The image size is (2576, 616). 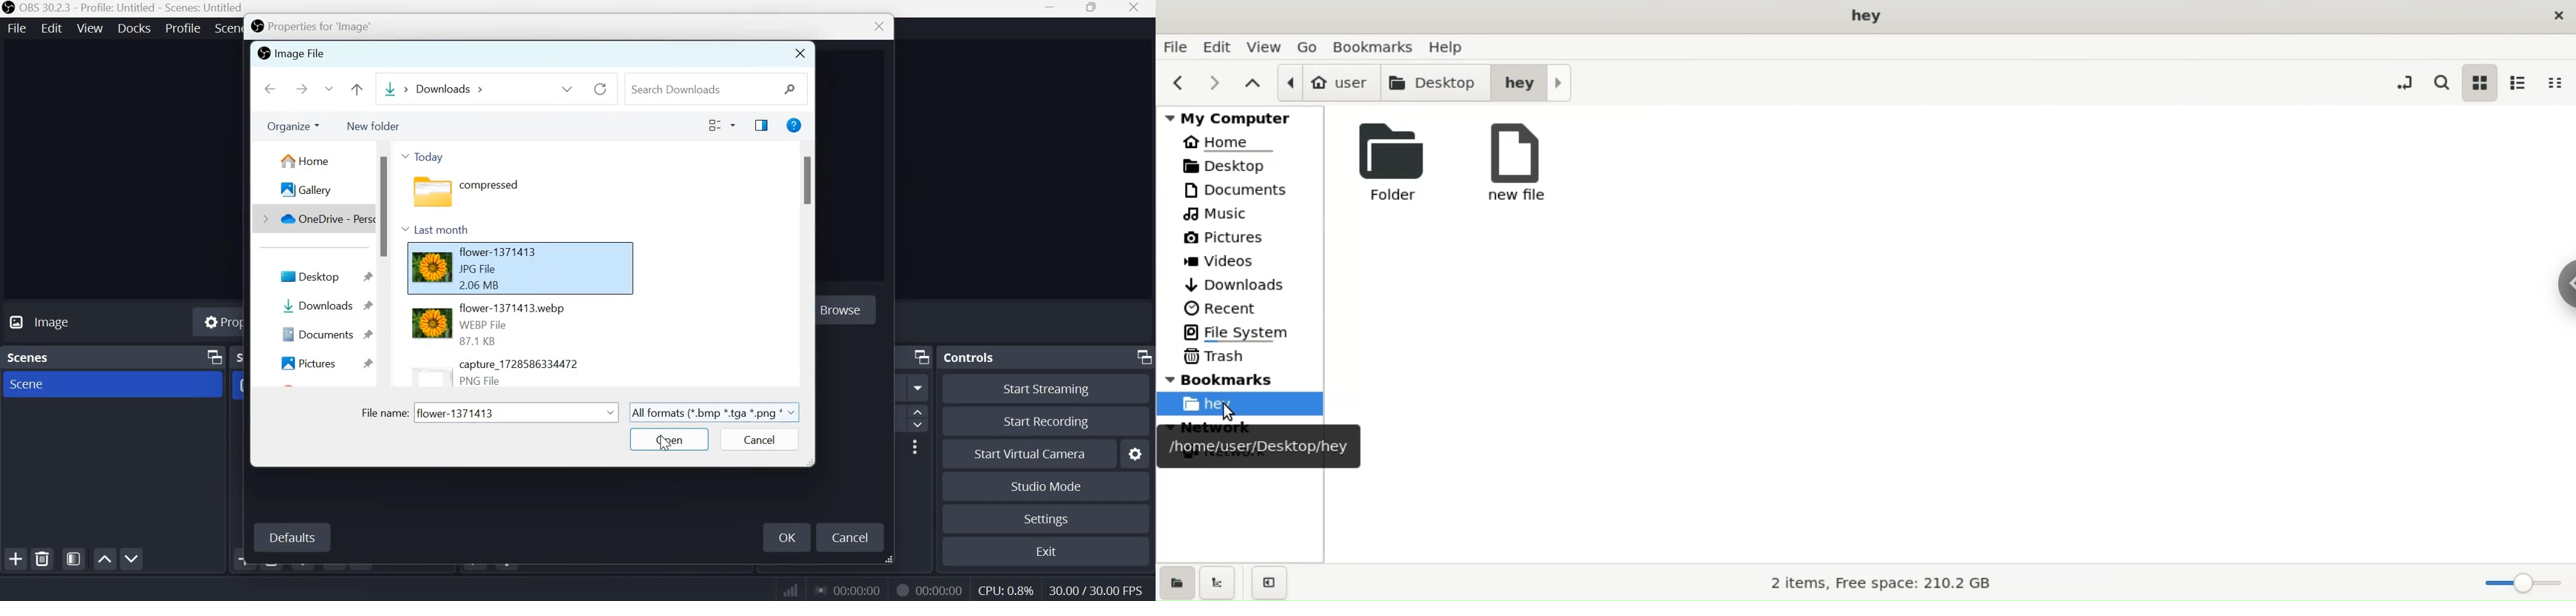 What do you see at coordinates (302, 89) in the screenshot?
I see `forward` at bounding box center [302, 89].